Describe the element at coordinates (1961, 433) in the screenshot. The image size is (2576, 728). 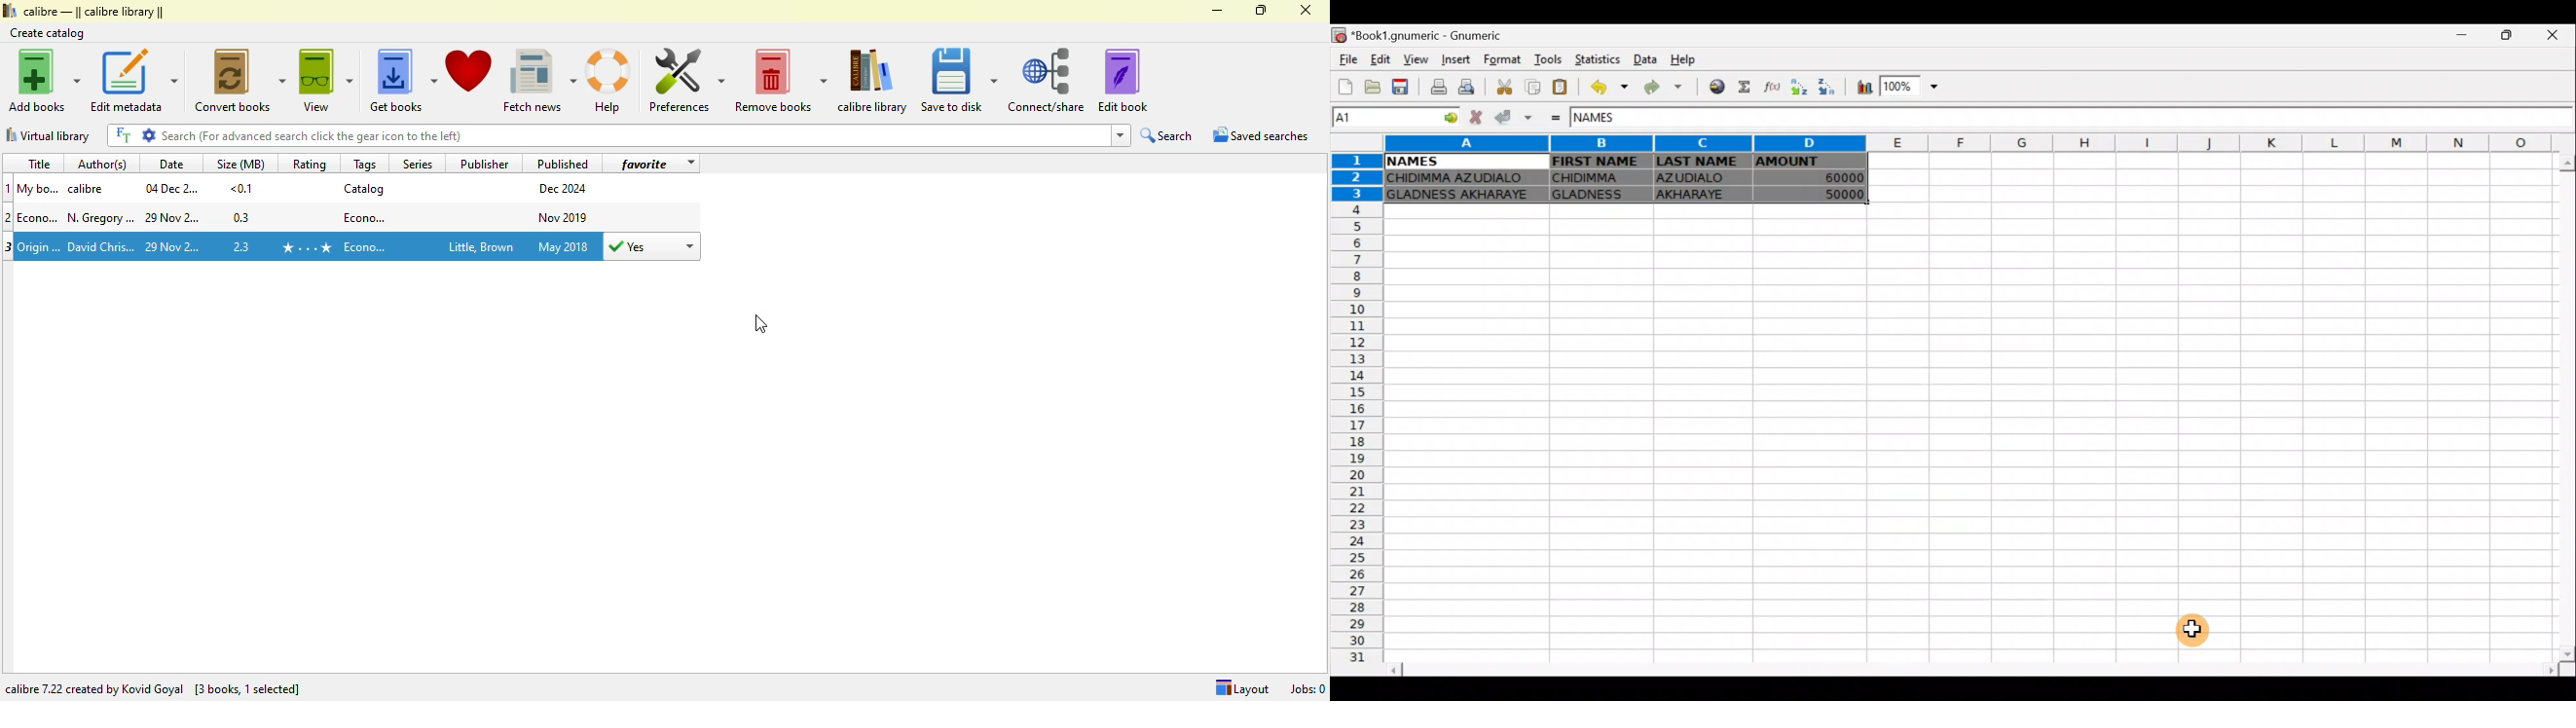
I see `Cells` at that location.